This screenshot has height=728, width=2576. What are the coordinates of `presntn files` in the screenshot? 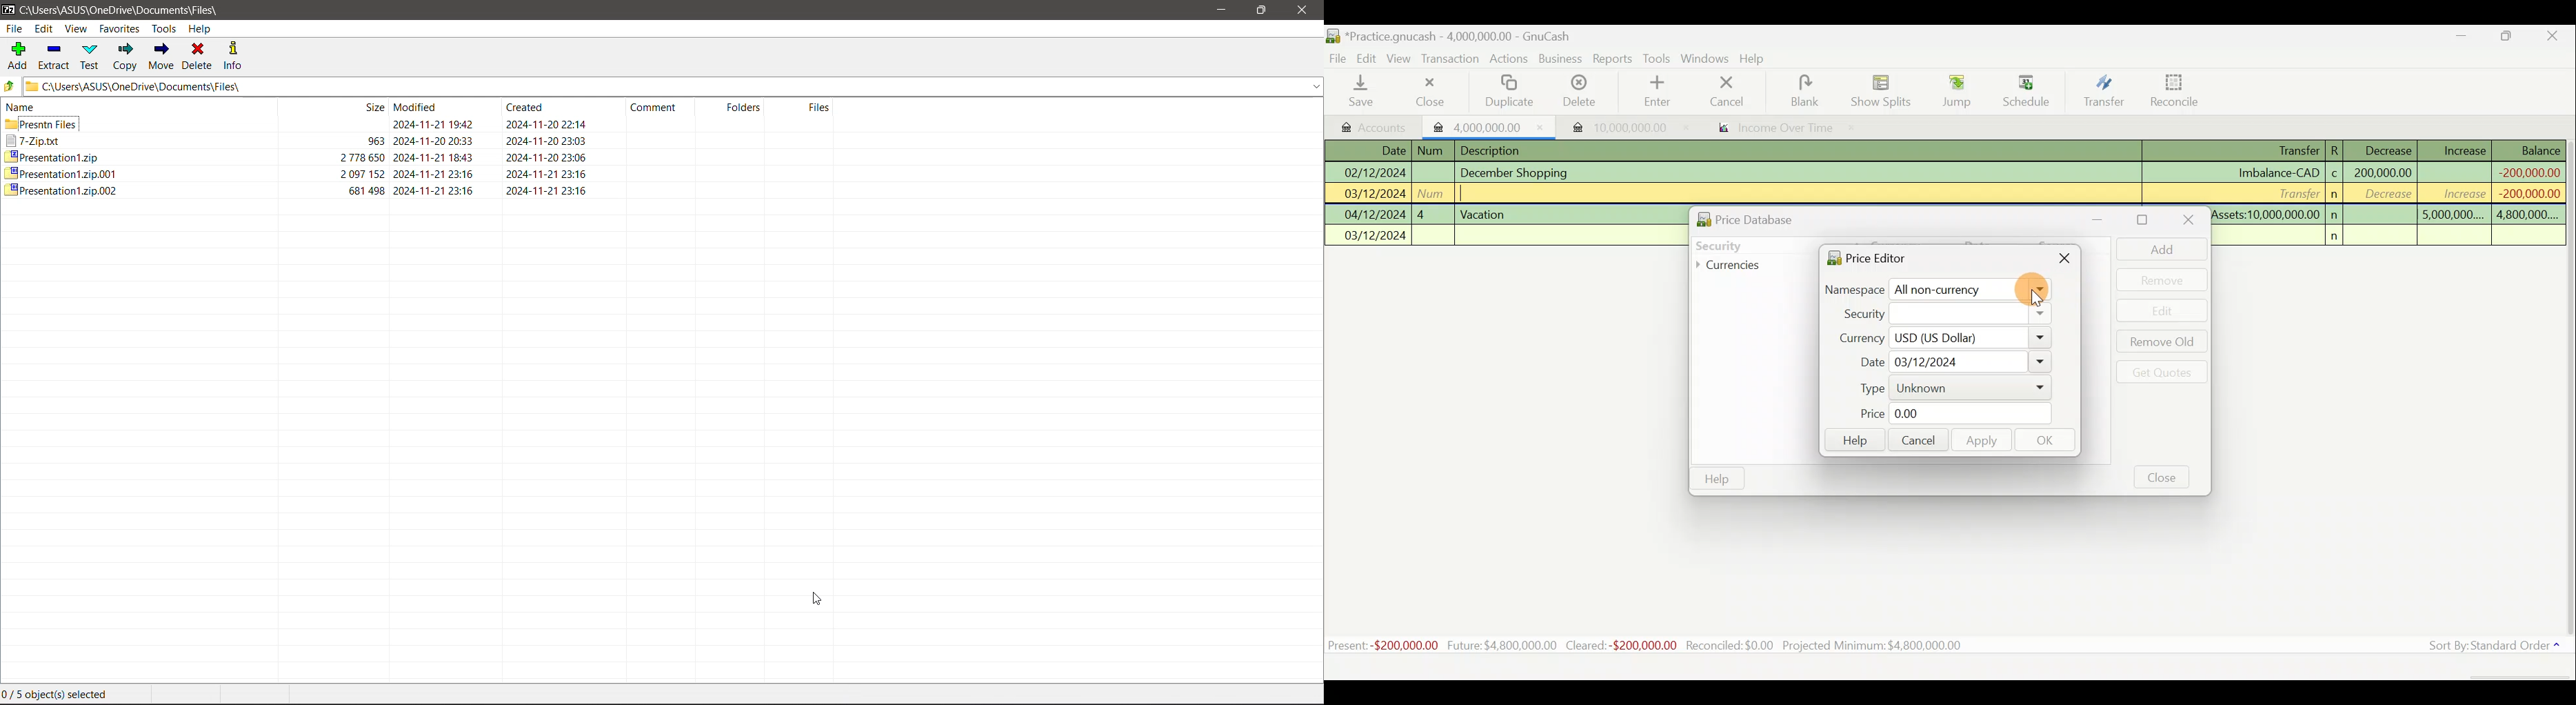 It's located at (46, 124).